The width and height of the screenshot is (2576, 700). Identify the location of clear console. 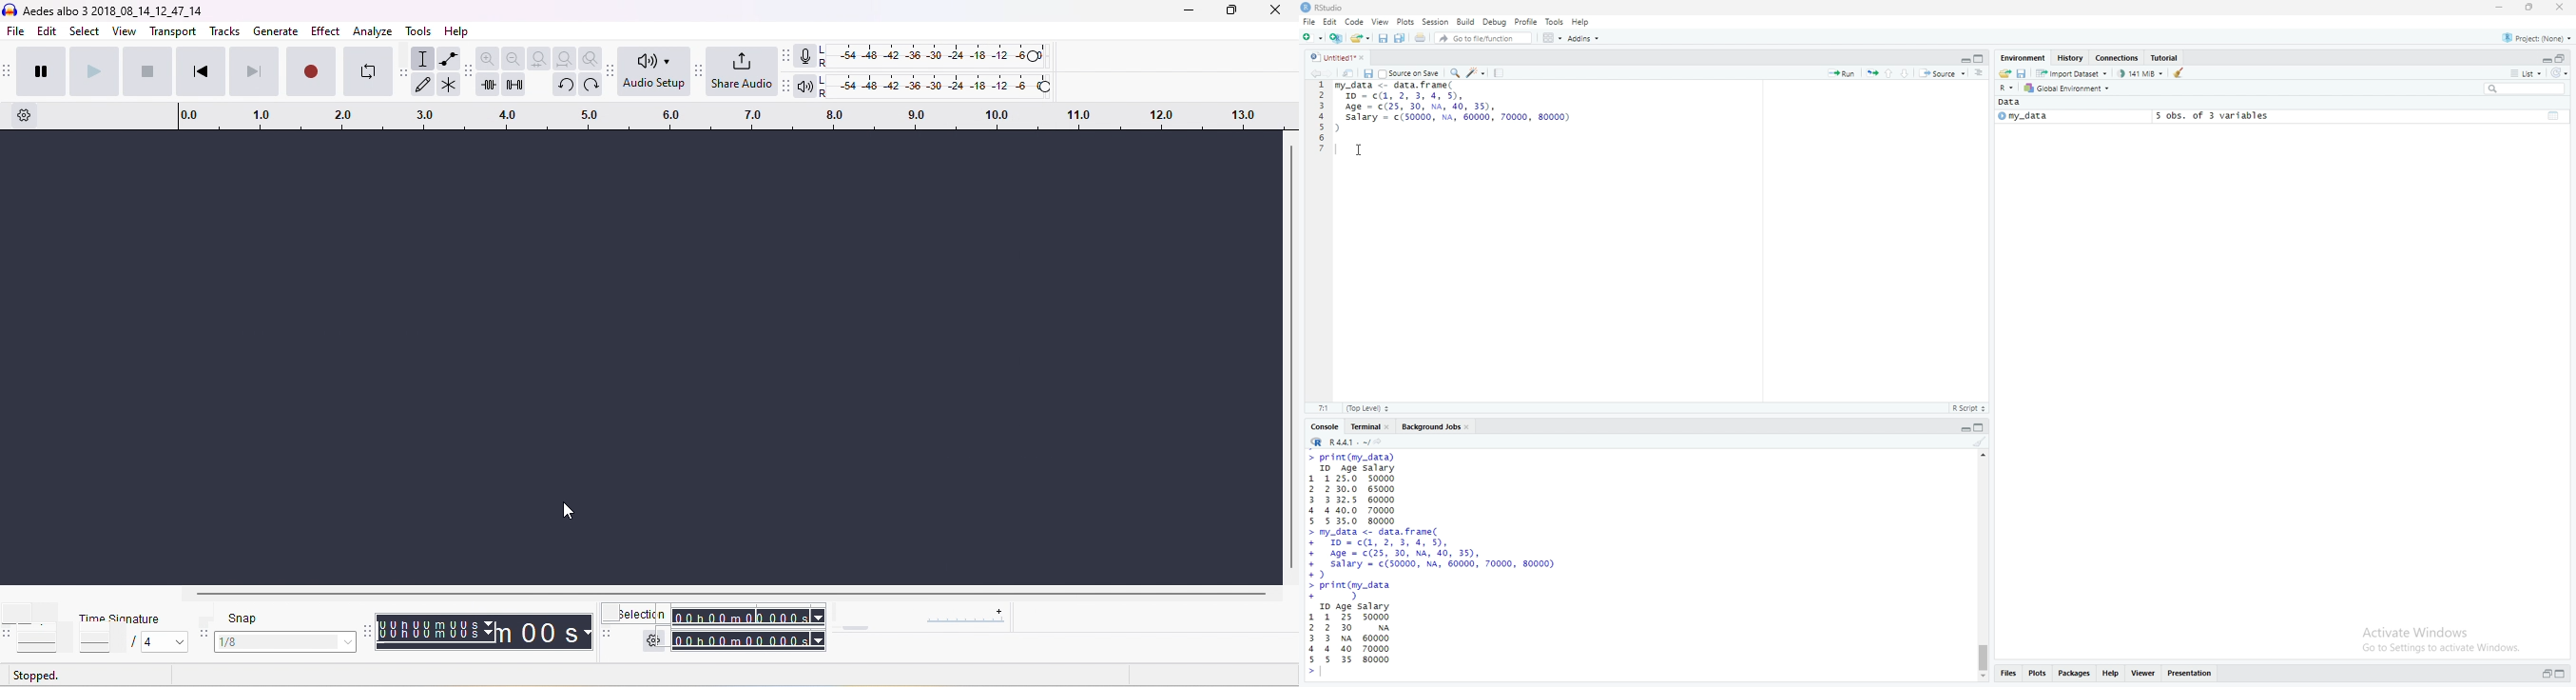
(1981, 443).